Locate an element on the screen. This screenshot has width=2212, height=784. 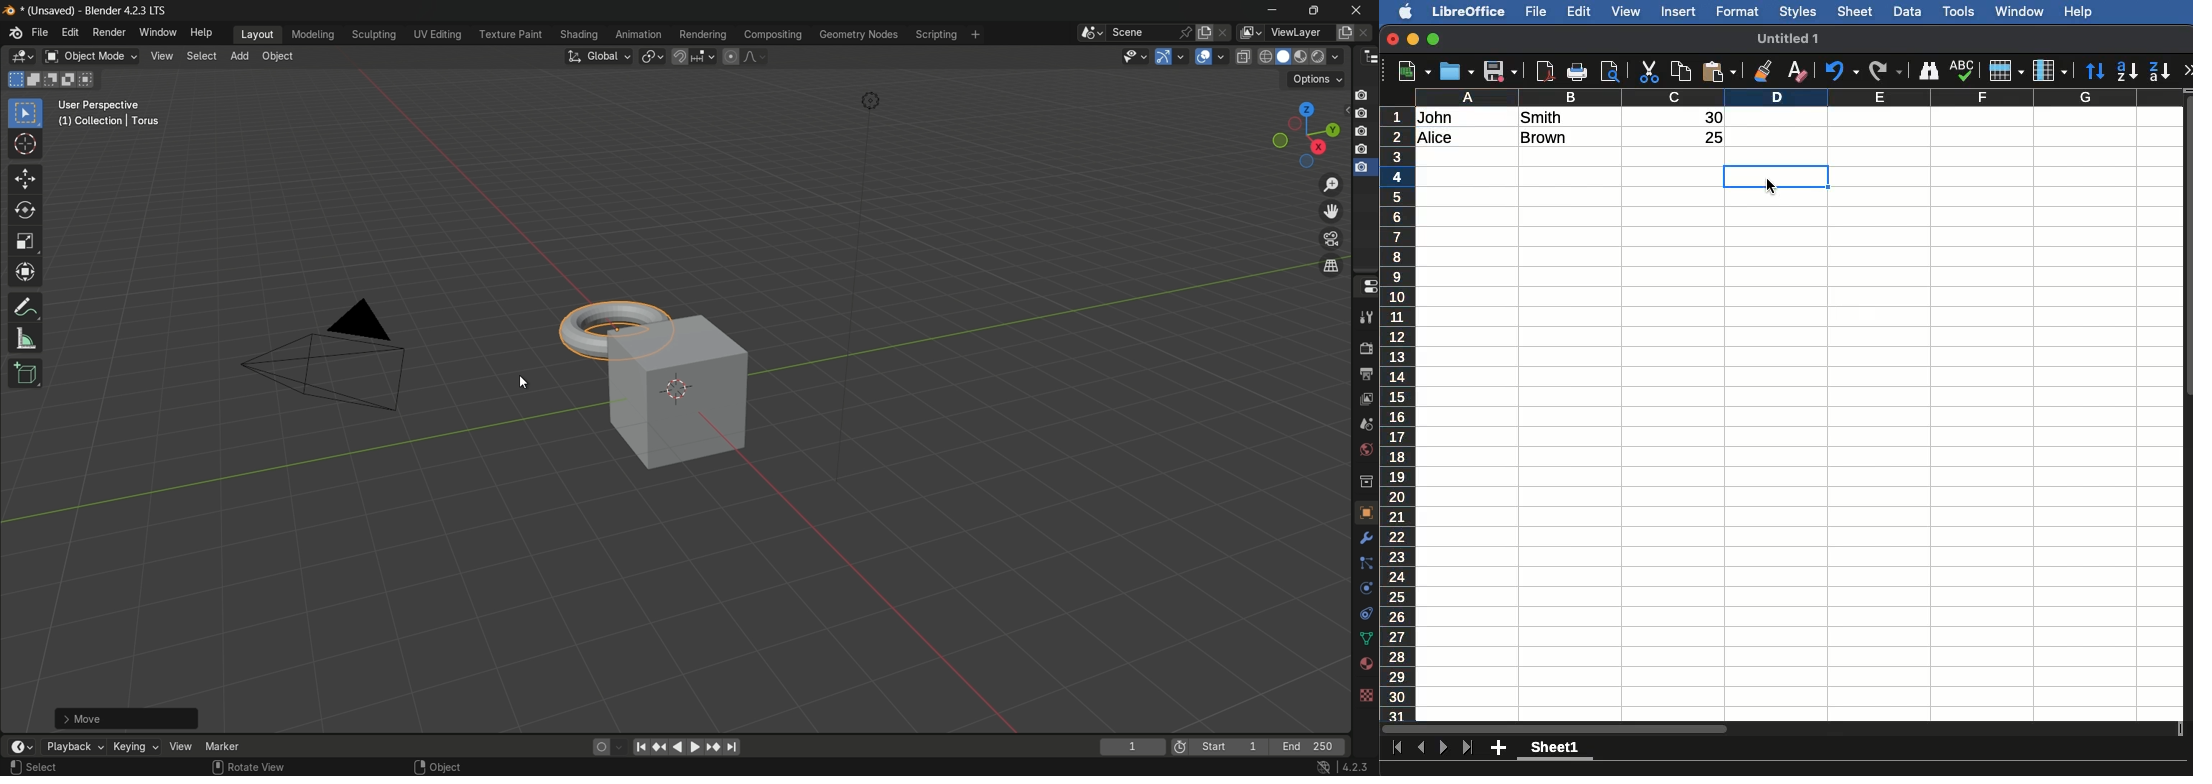
move is located at coordinates (26, 180).